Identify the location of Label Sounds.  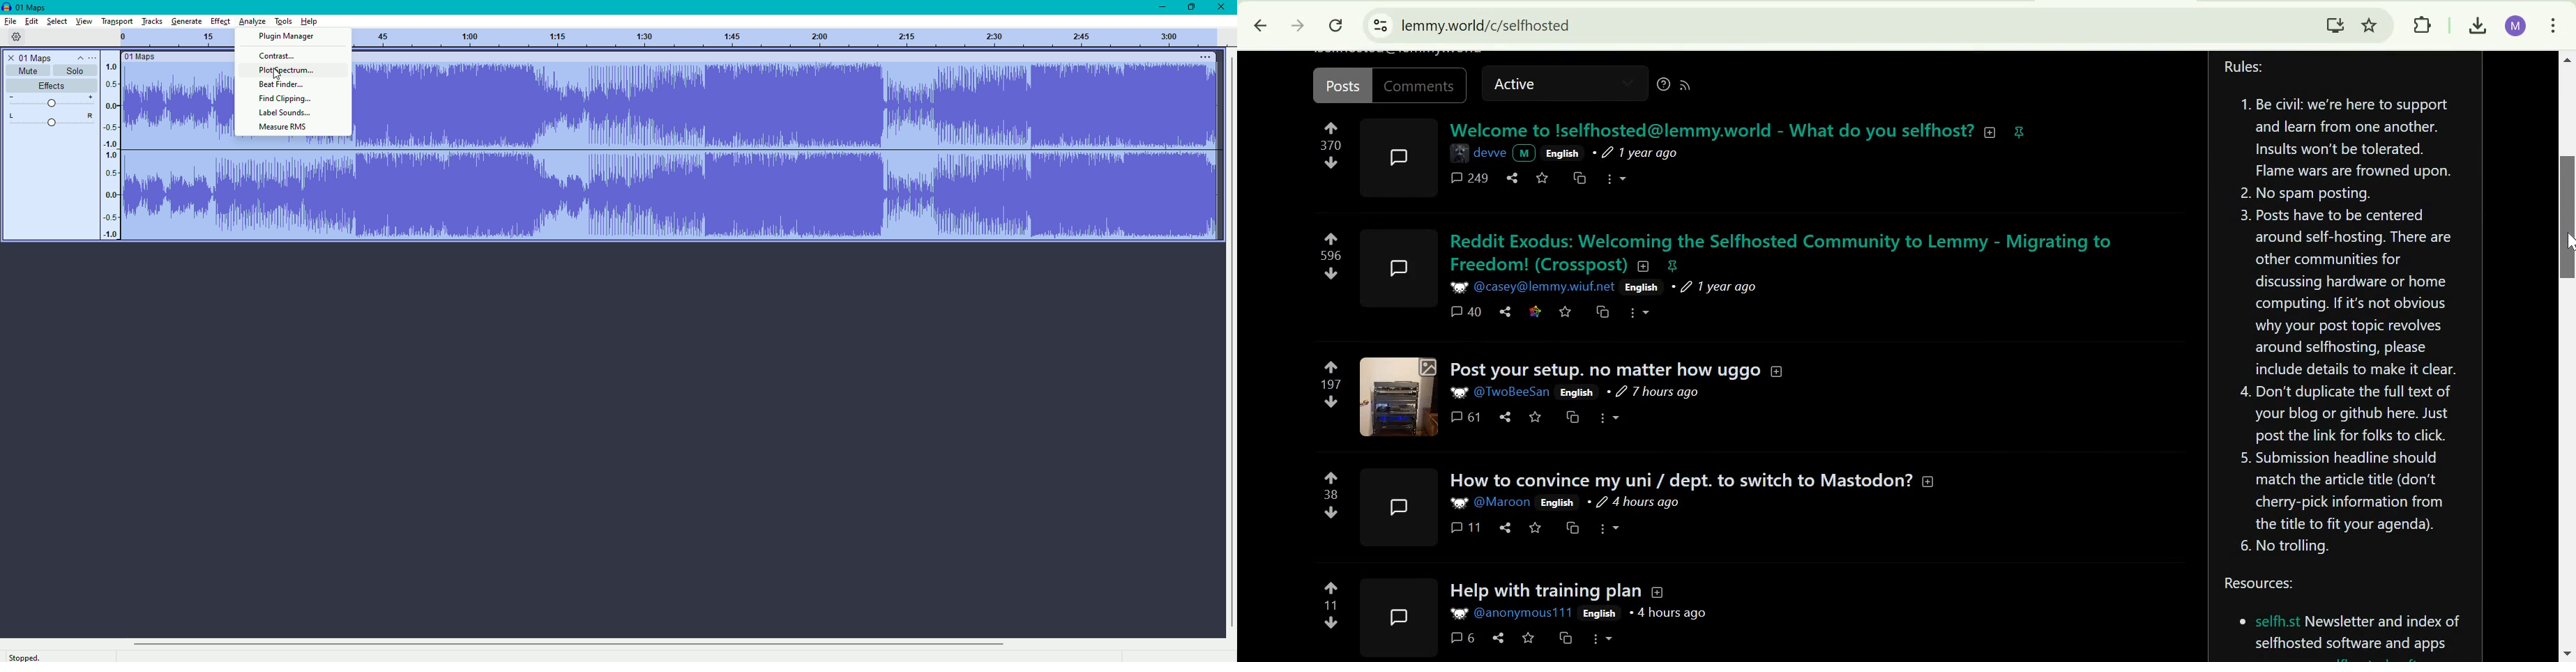
(285, 113).